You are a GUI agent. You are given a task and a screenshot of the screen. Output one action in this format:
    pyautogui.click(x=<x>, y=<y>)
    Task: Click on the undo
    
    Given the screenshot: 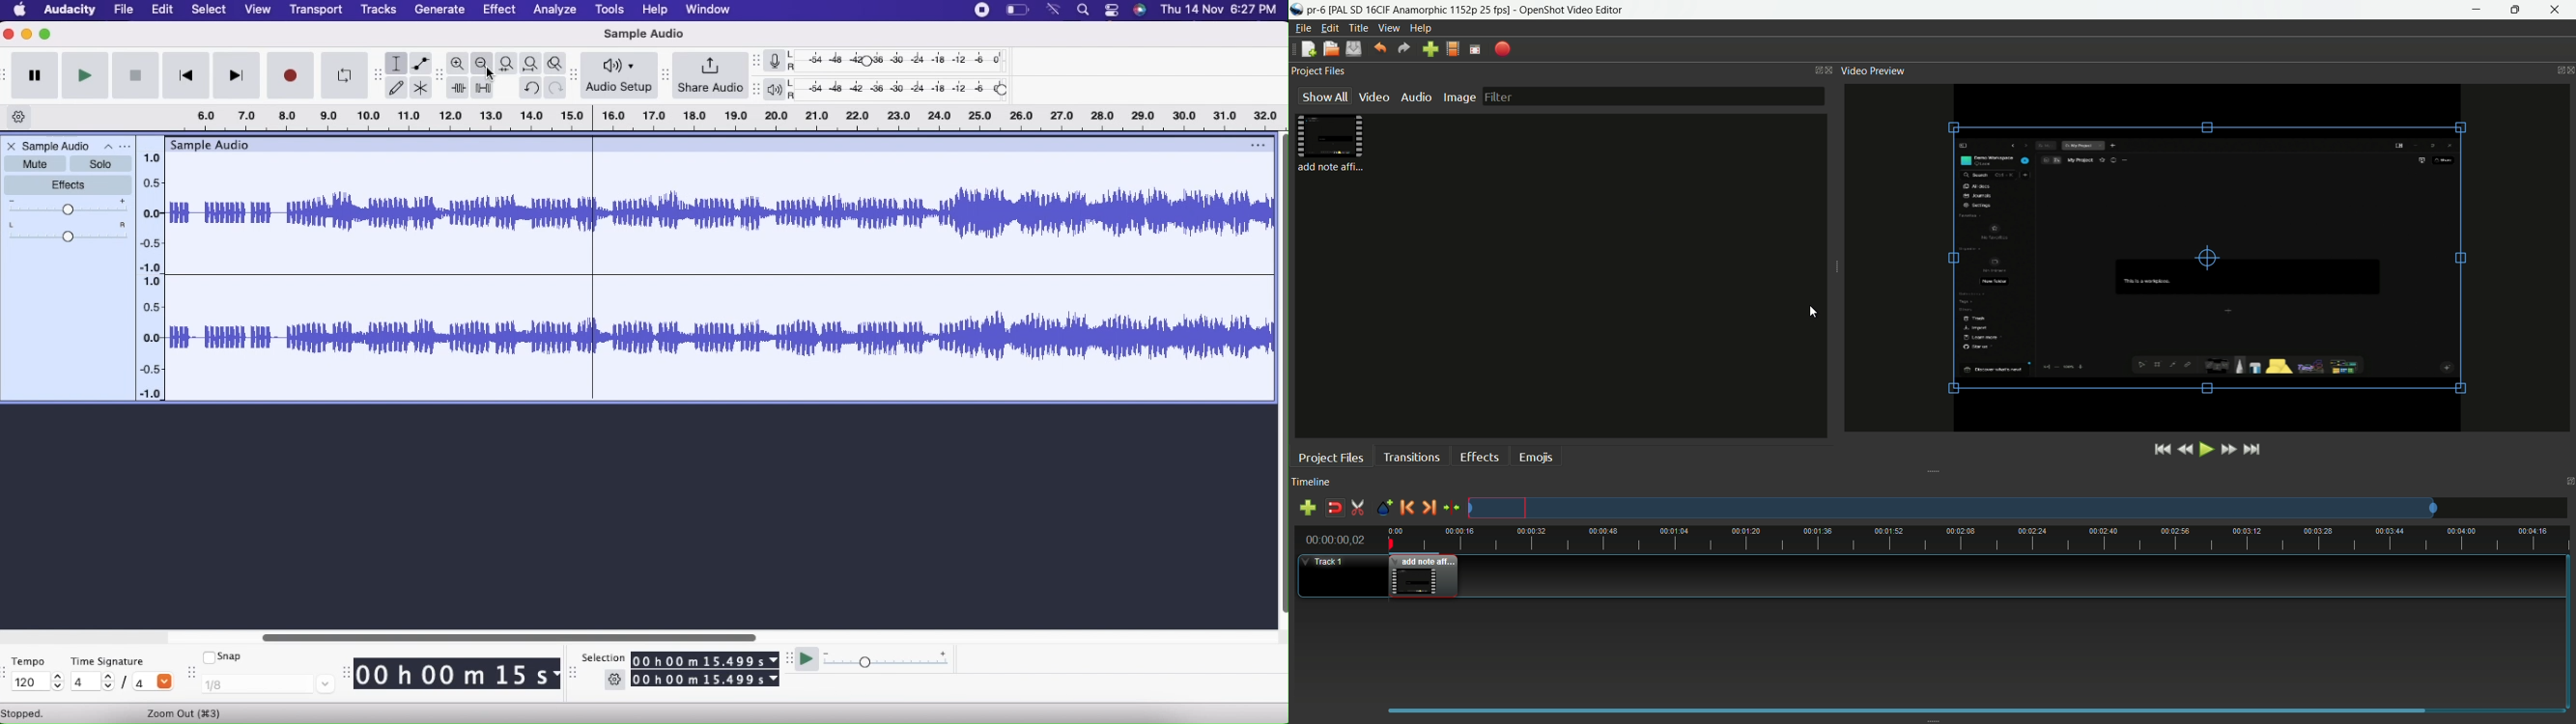 What is the action you would take?
    pyautogui.click(x=1381, y=48)
    